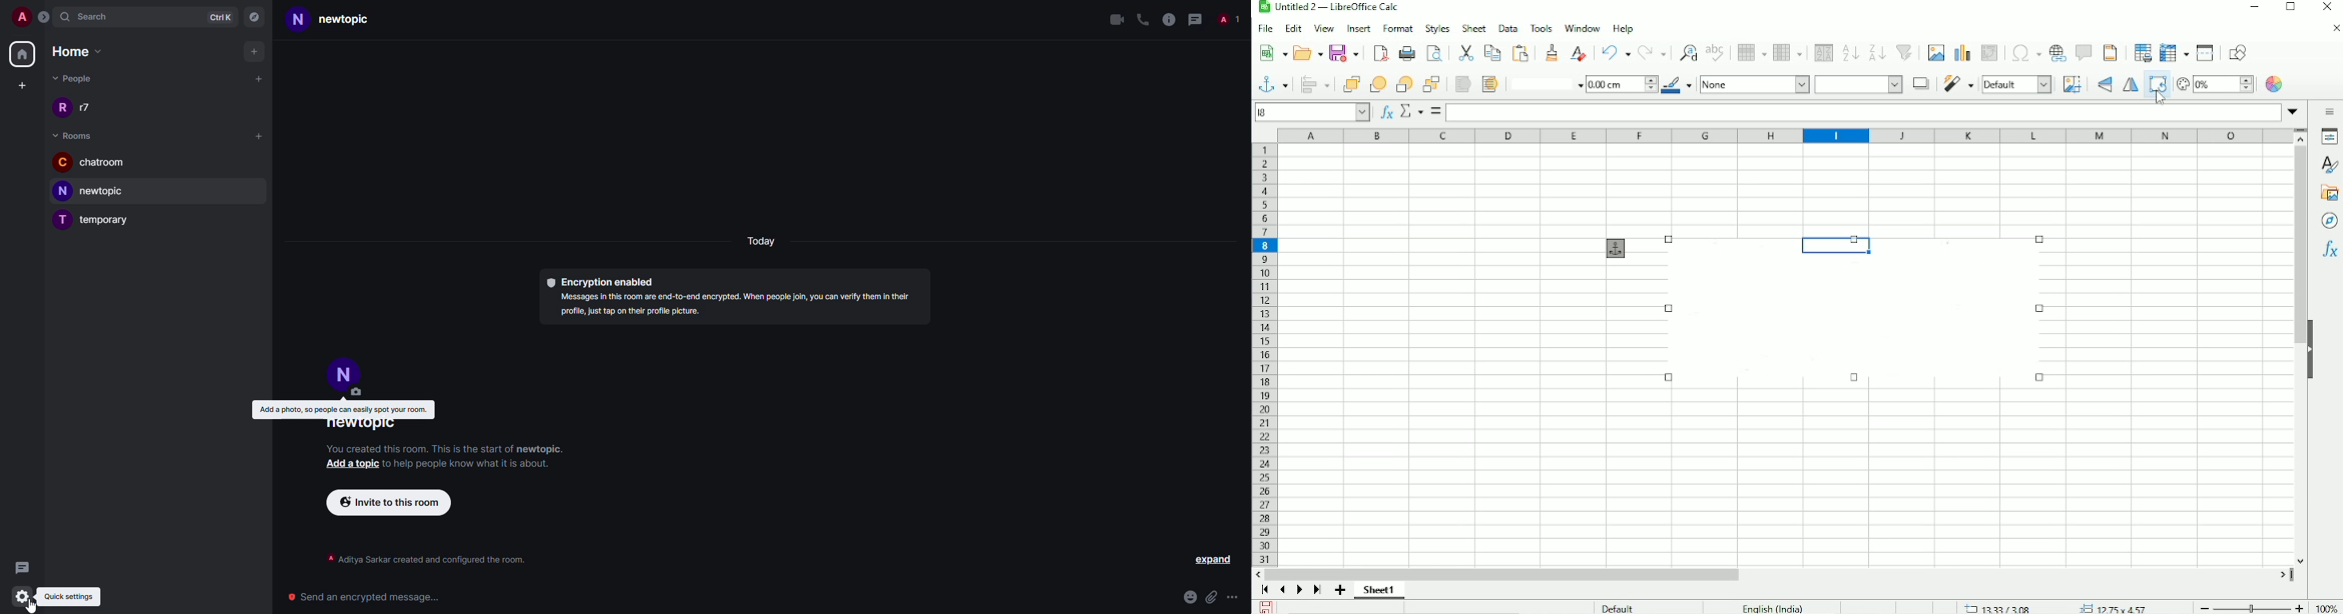 The image size is (2352, 616). Describe the element at coordinates (1233, 598) in the screenshot. I see `more` at that location.